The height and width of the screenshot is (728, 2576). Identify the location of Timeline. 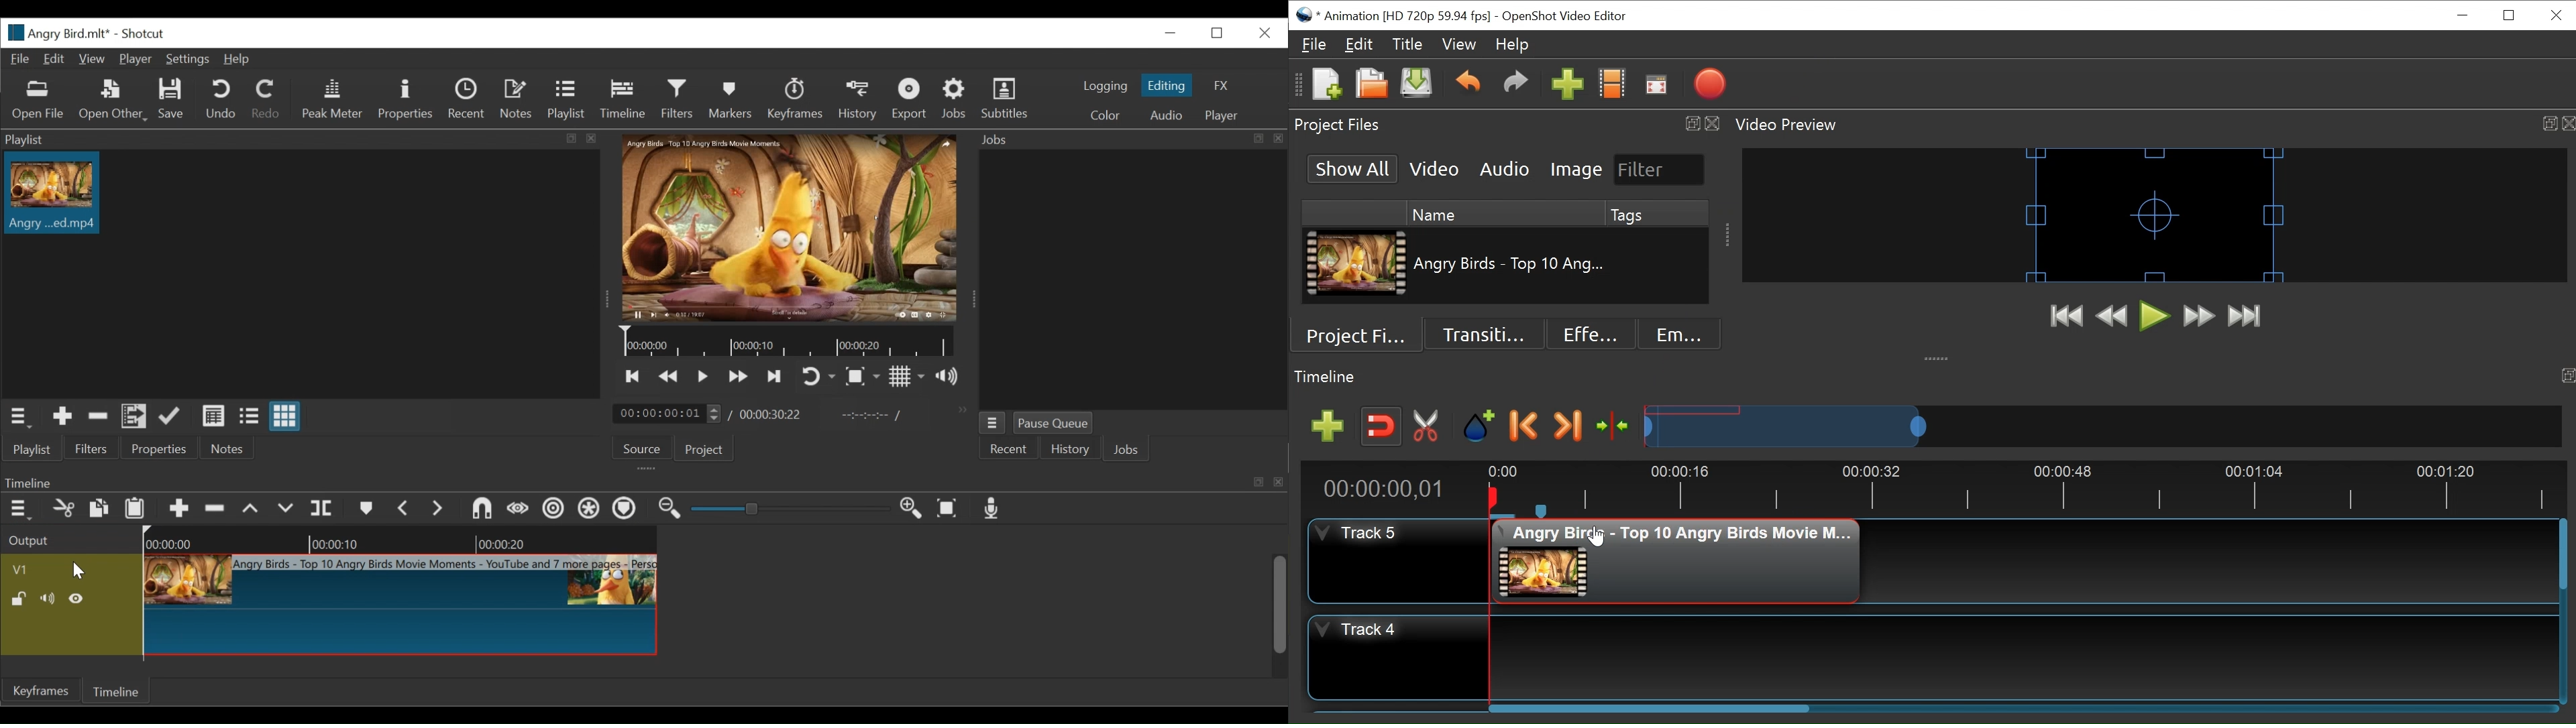
(119, 693).